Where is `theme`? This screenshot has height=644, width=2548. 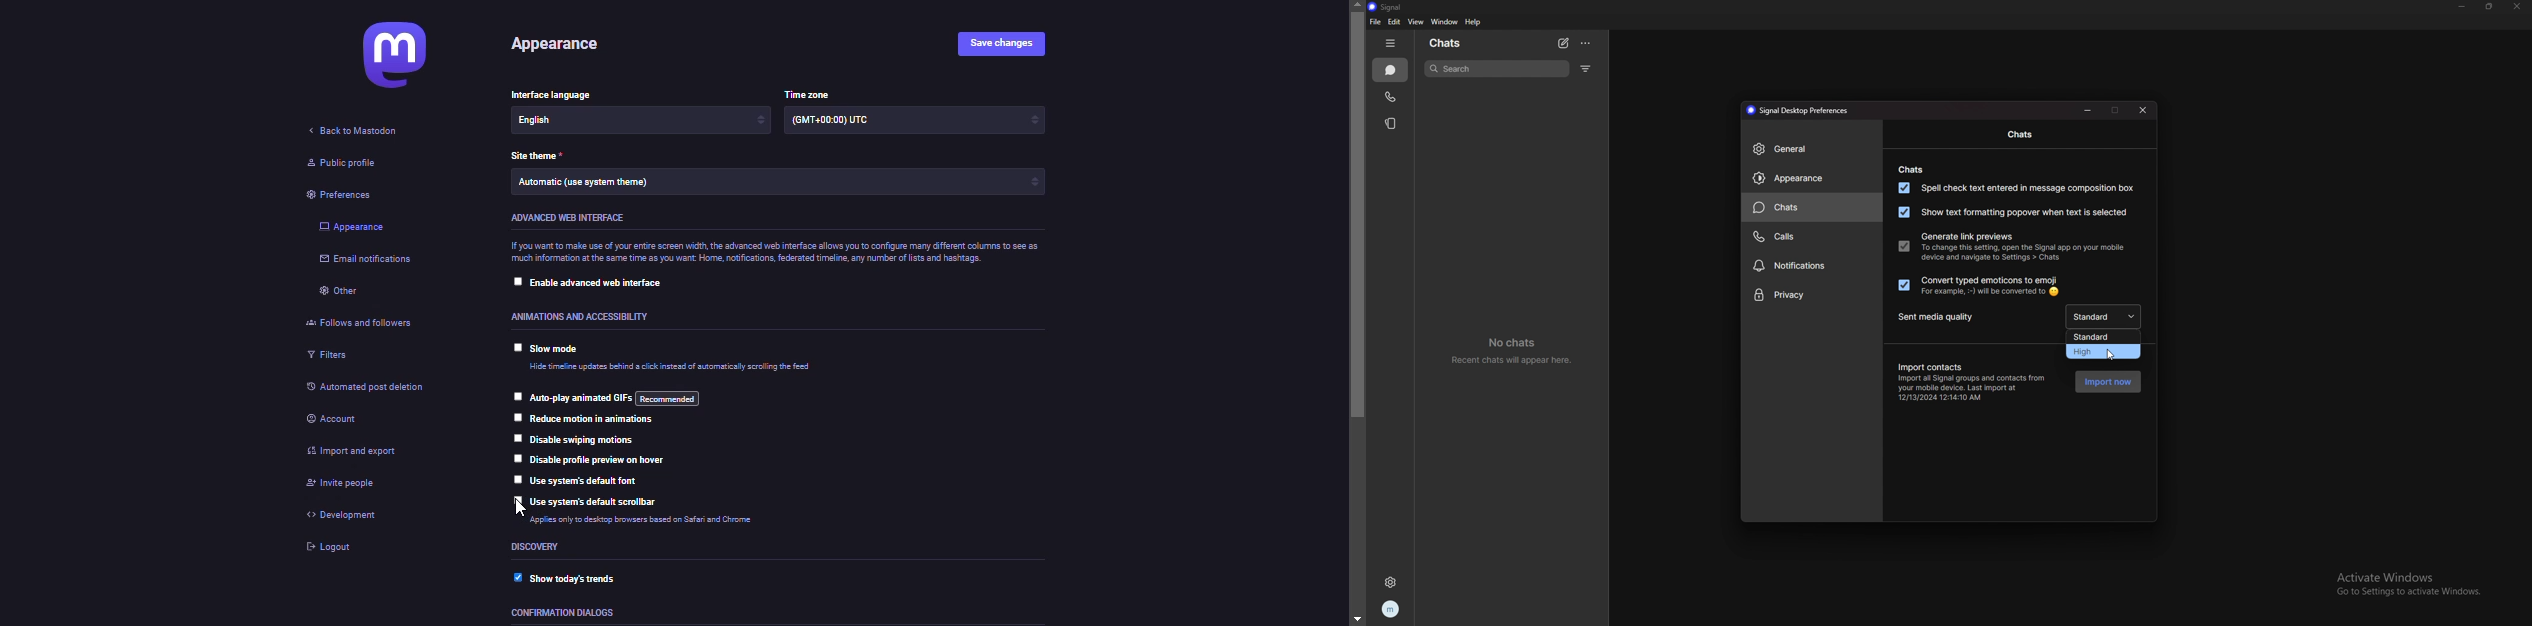 theme is located at coordinates (594, 182).